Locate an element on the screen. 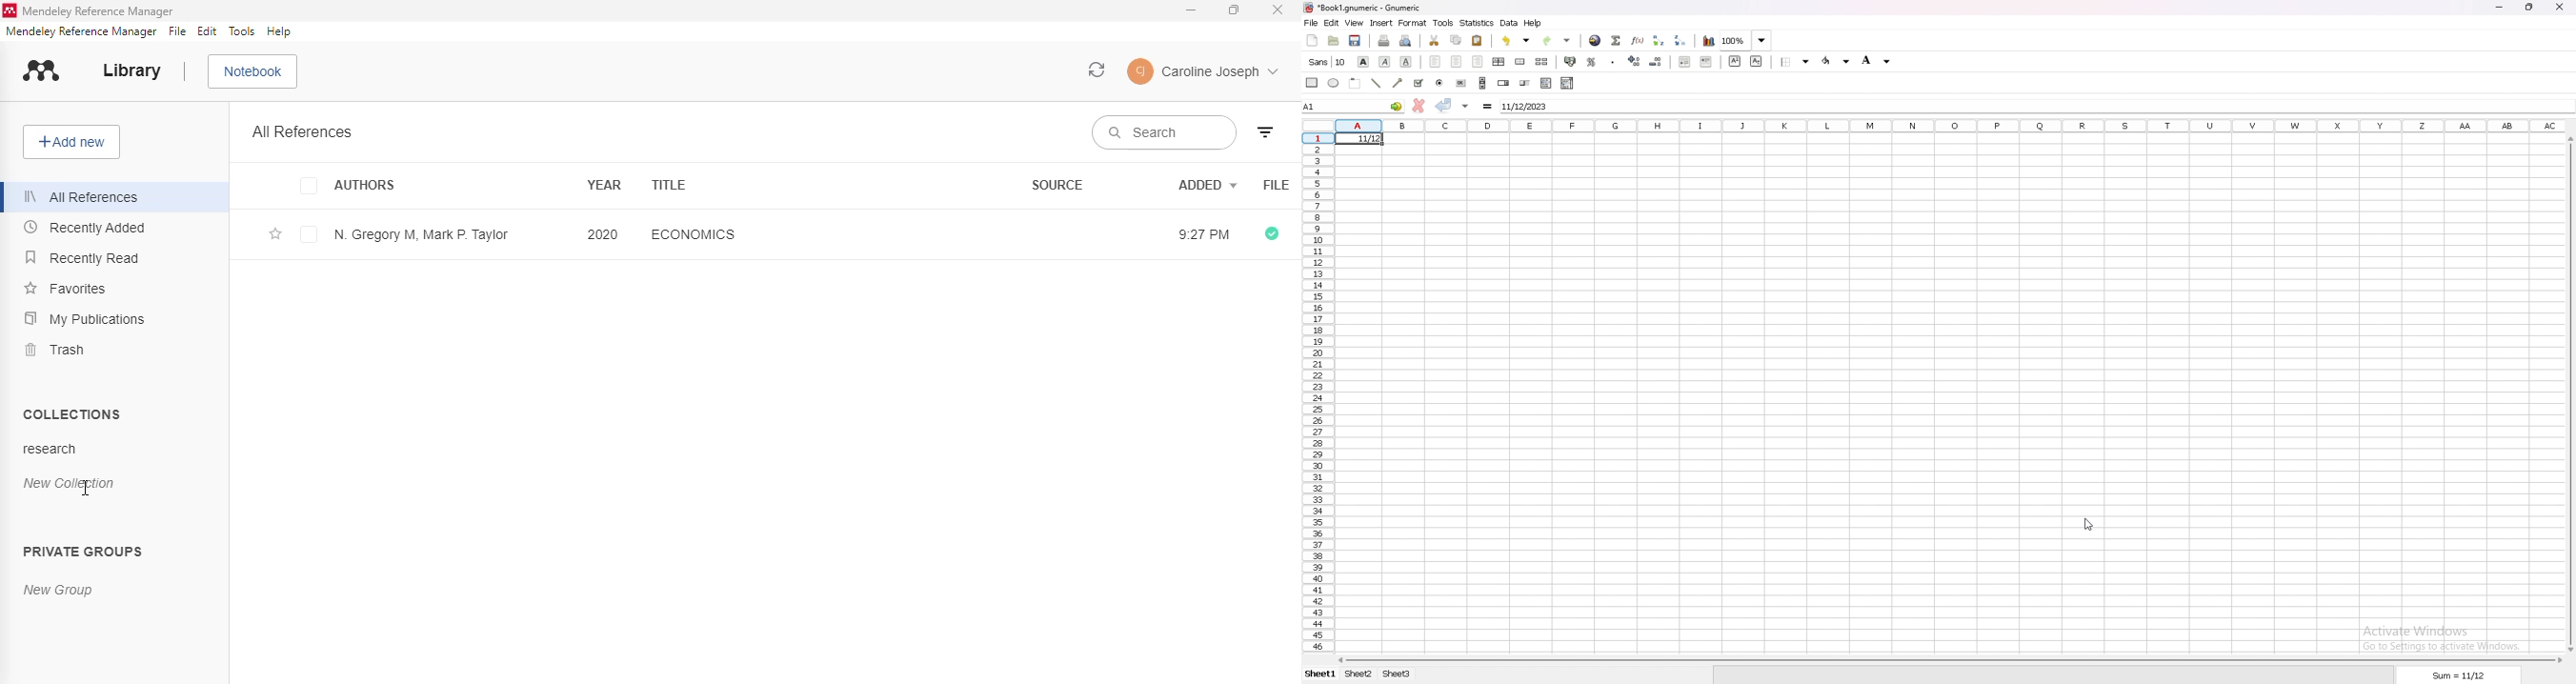 This screenshot has width=2576, height=700. file is located at coordinates (1311, 23).